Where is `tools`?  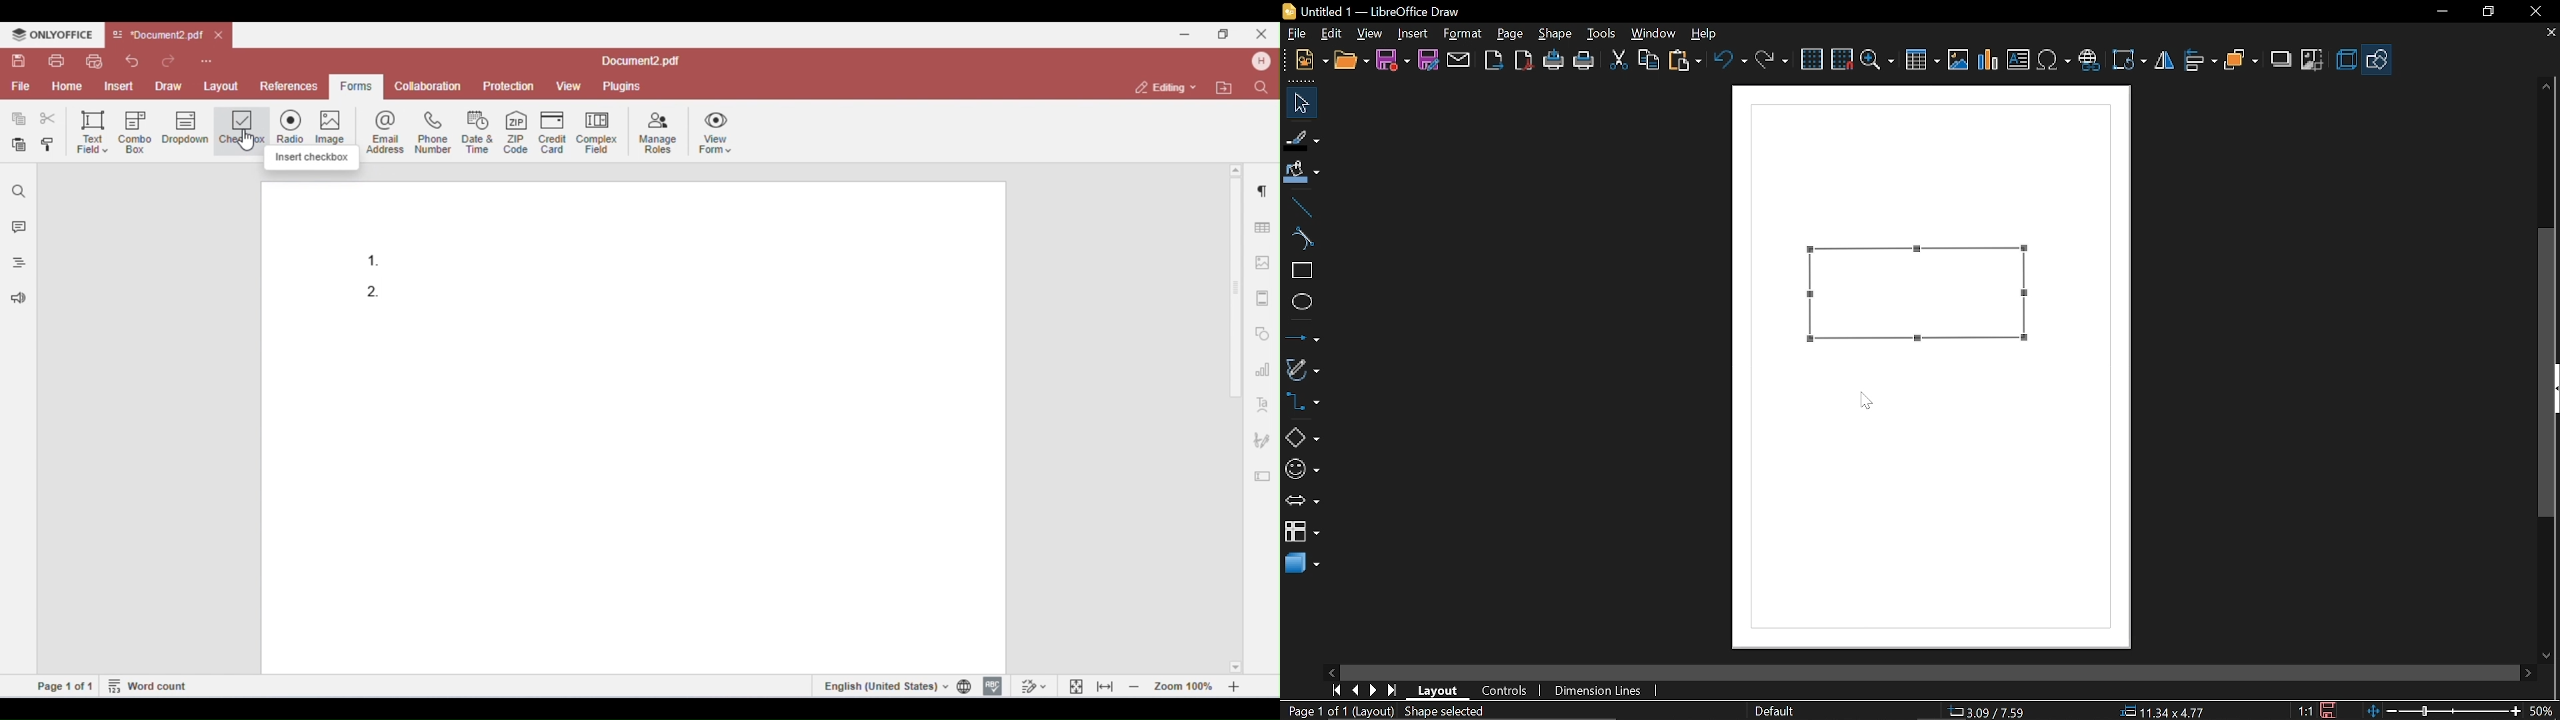 tools is located at coordinates (1603, 34).